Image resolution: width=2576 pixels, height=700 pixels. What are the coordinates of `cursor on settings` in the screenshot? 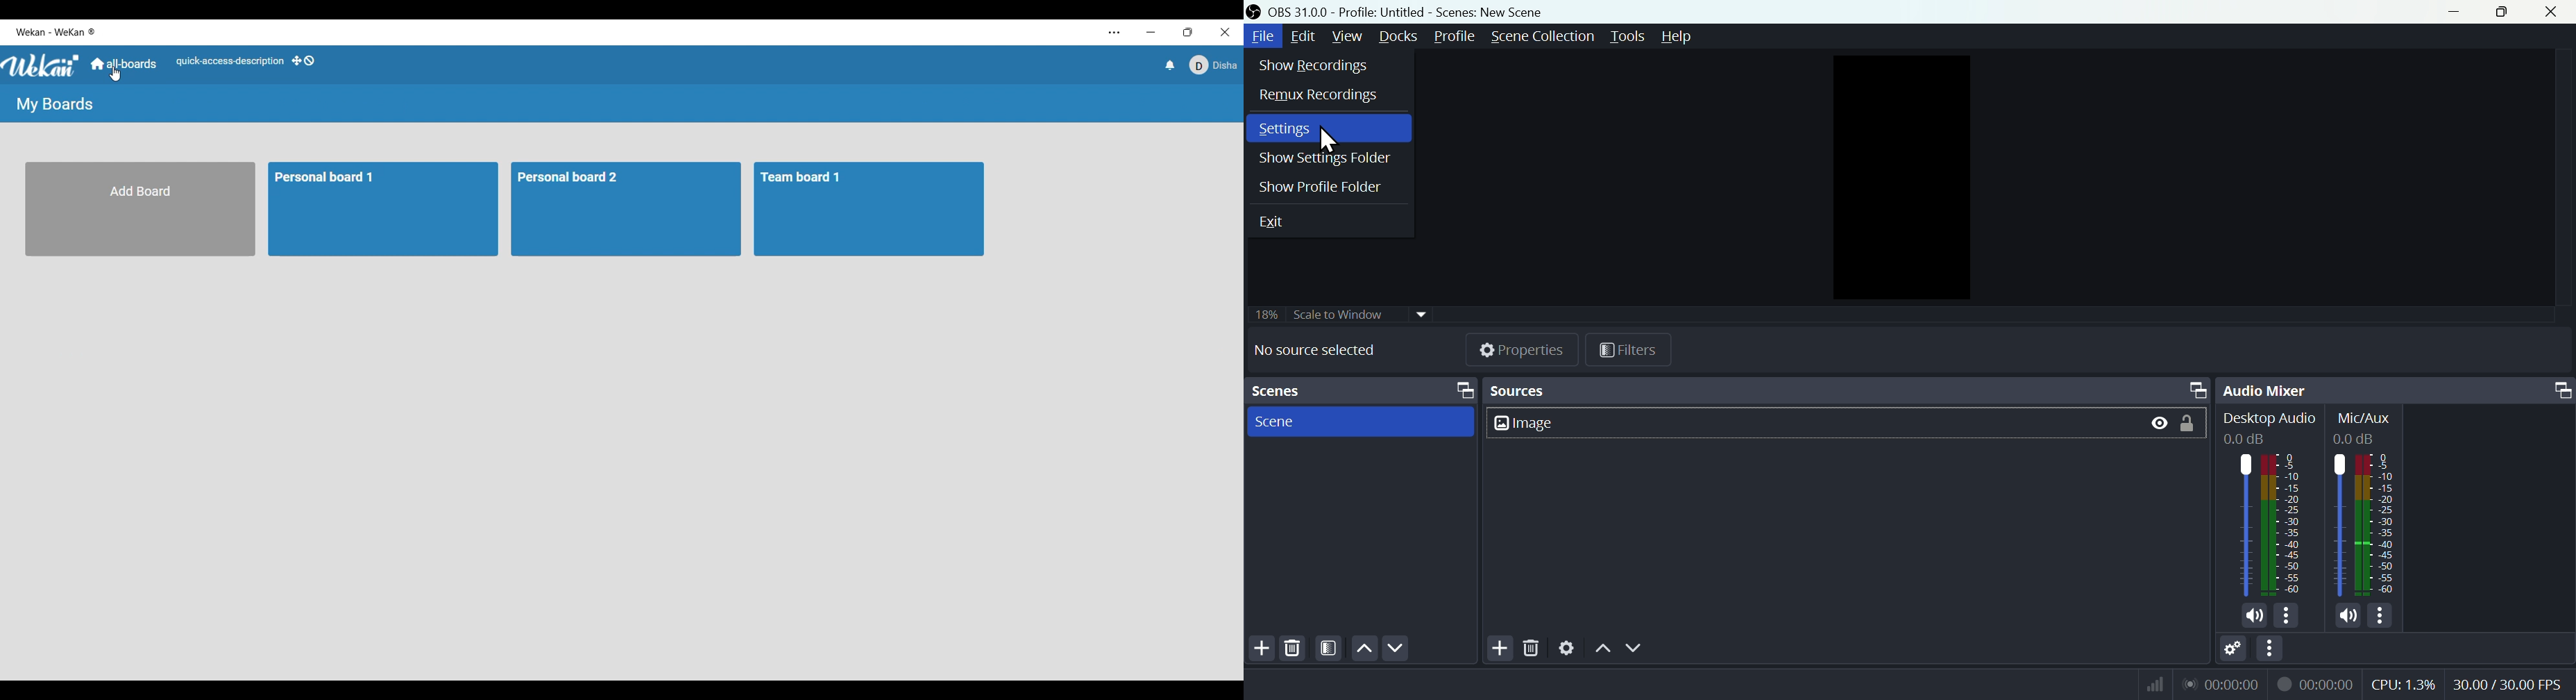 It's located at (1338, 140).